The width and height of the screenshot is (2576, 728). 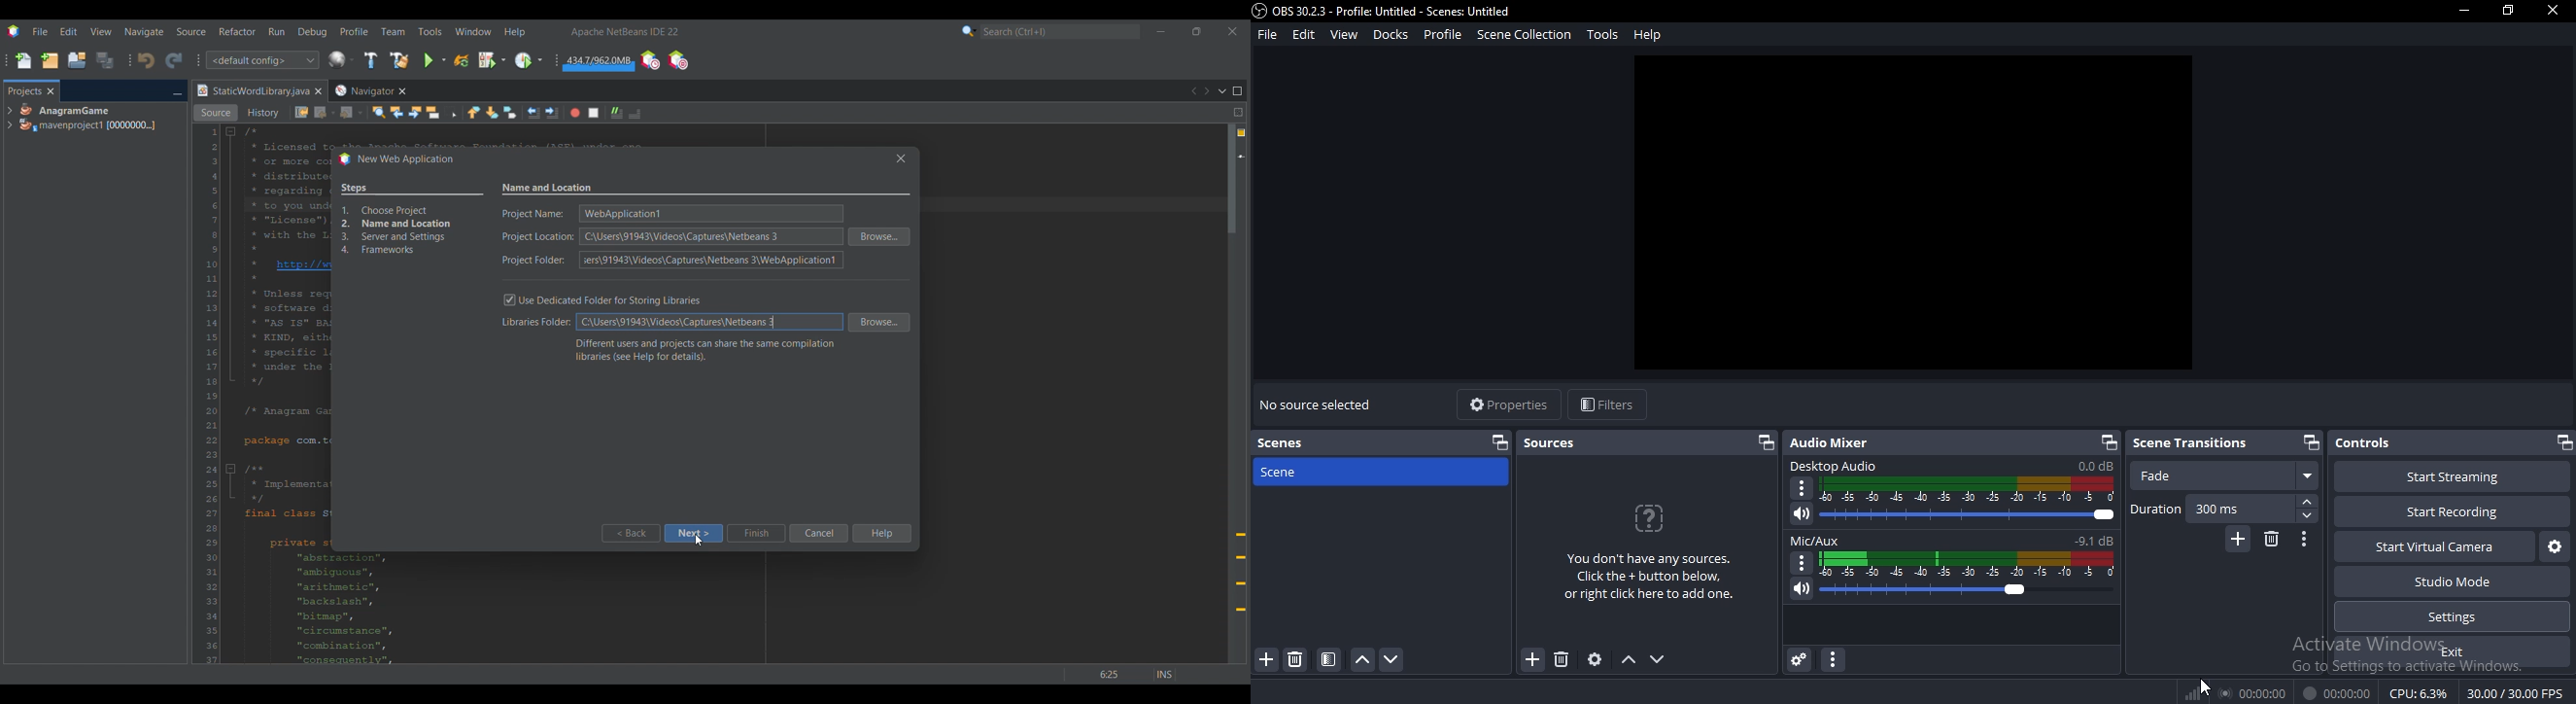 I want to click on no source selected, so click(x=1320, y=402).